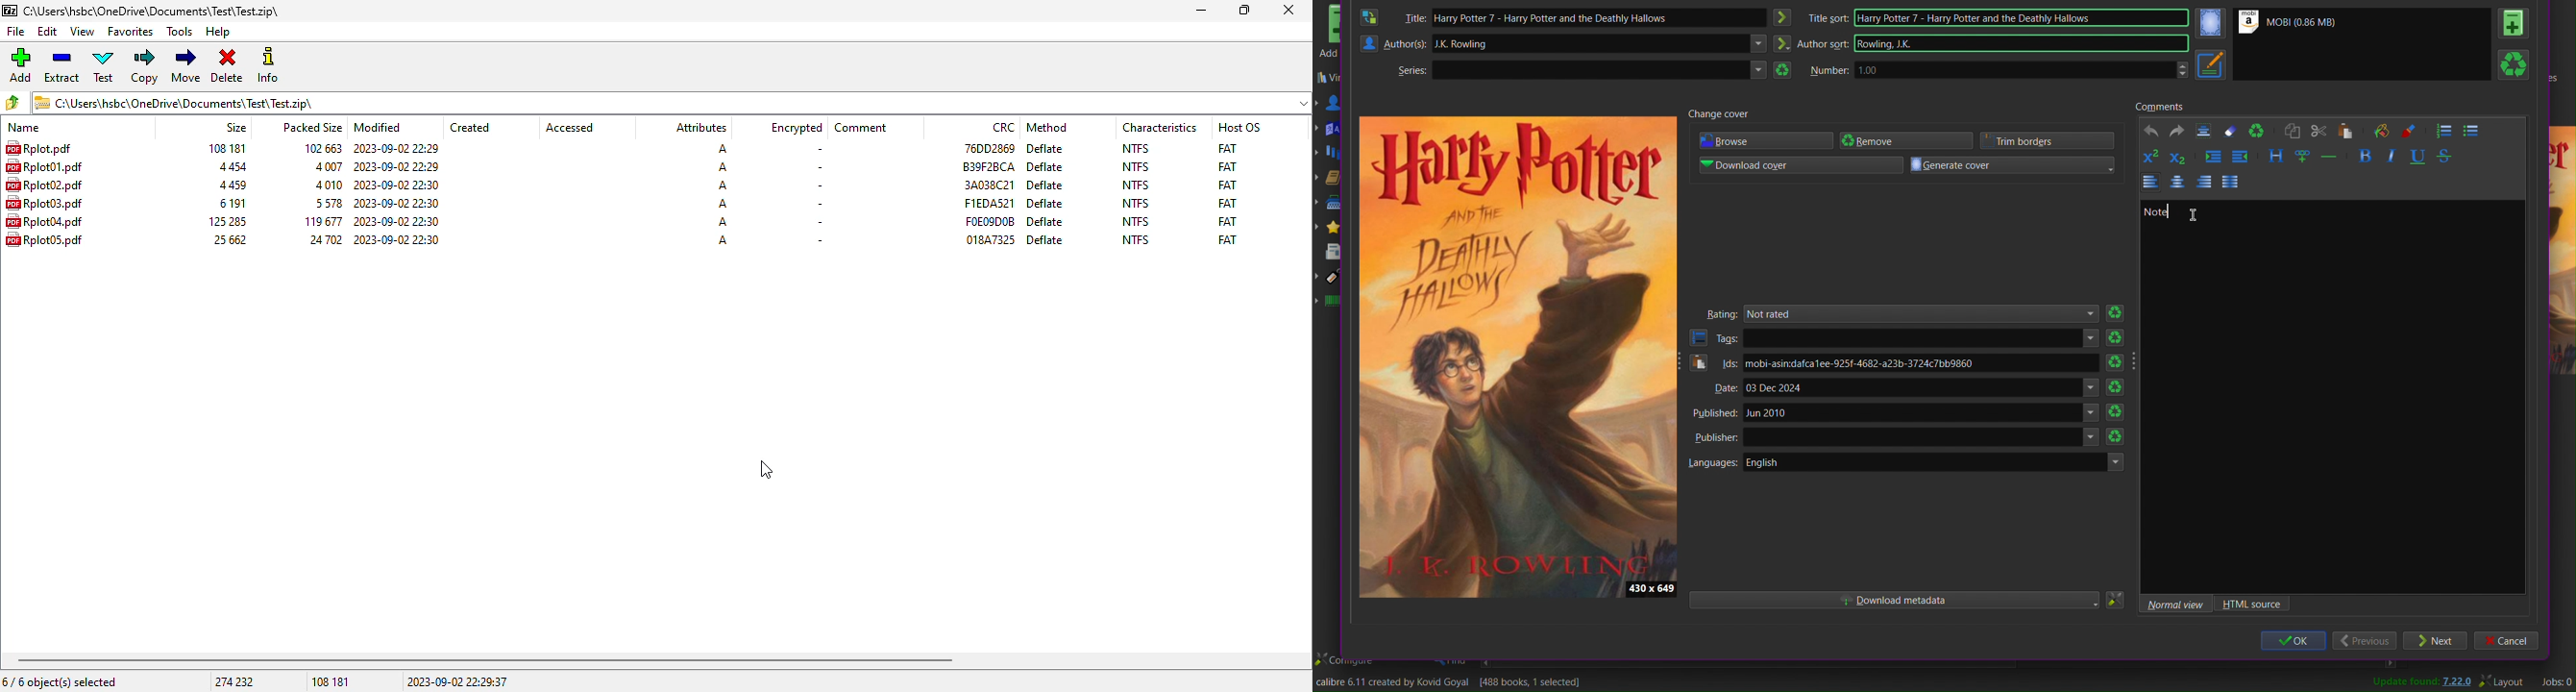  What do you see at coordinates (60, 681) in the screenshot?
I see `6/6 object(s) selected` at bounding box center [60, 681].